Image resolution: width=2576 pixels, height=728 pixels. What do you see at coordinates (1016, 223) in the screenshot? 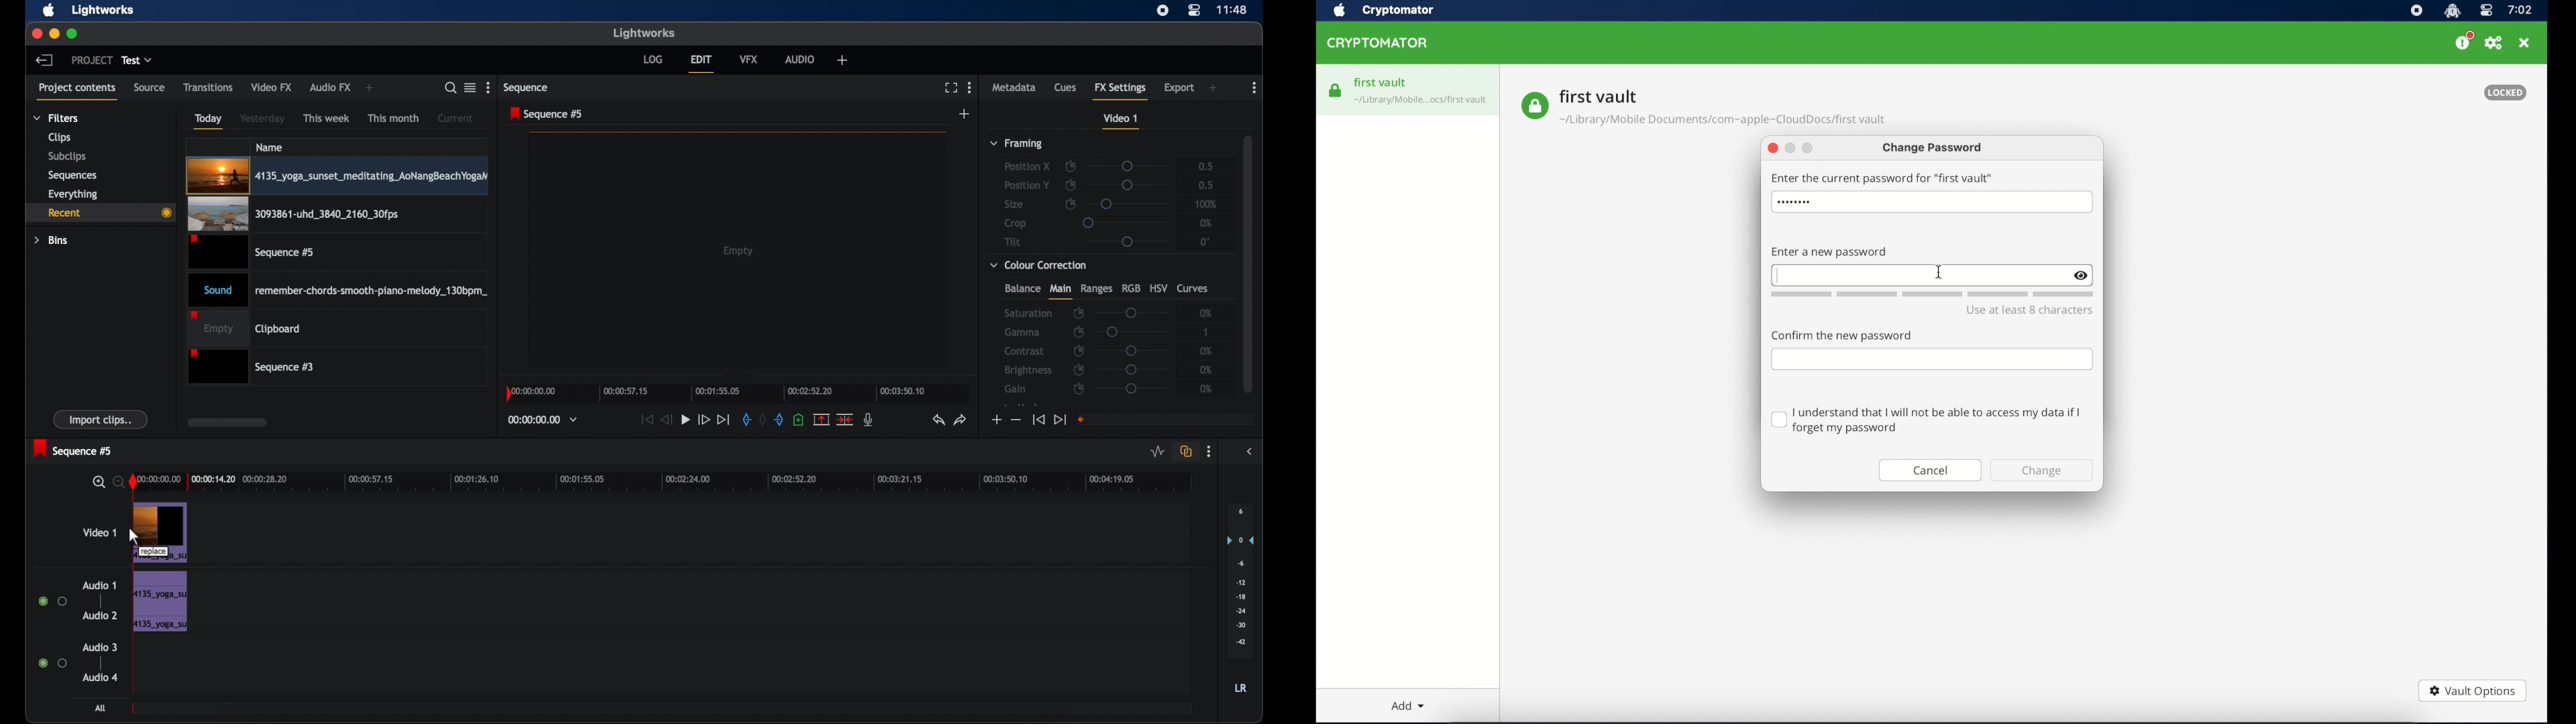
I see `crop` at bounding box center [1016, 223].